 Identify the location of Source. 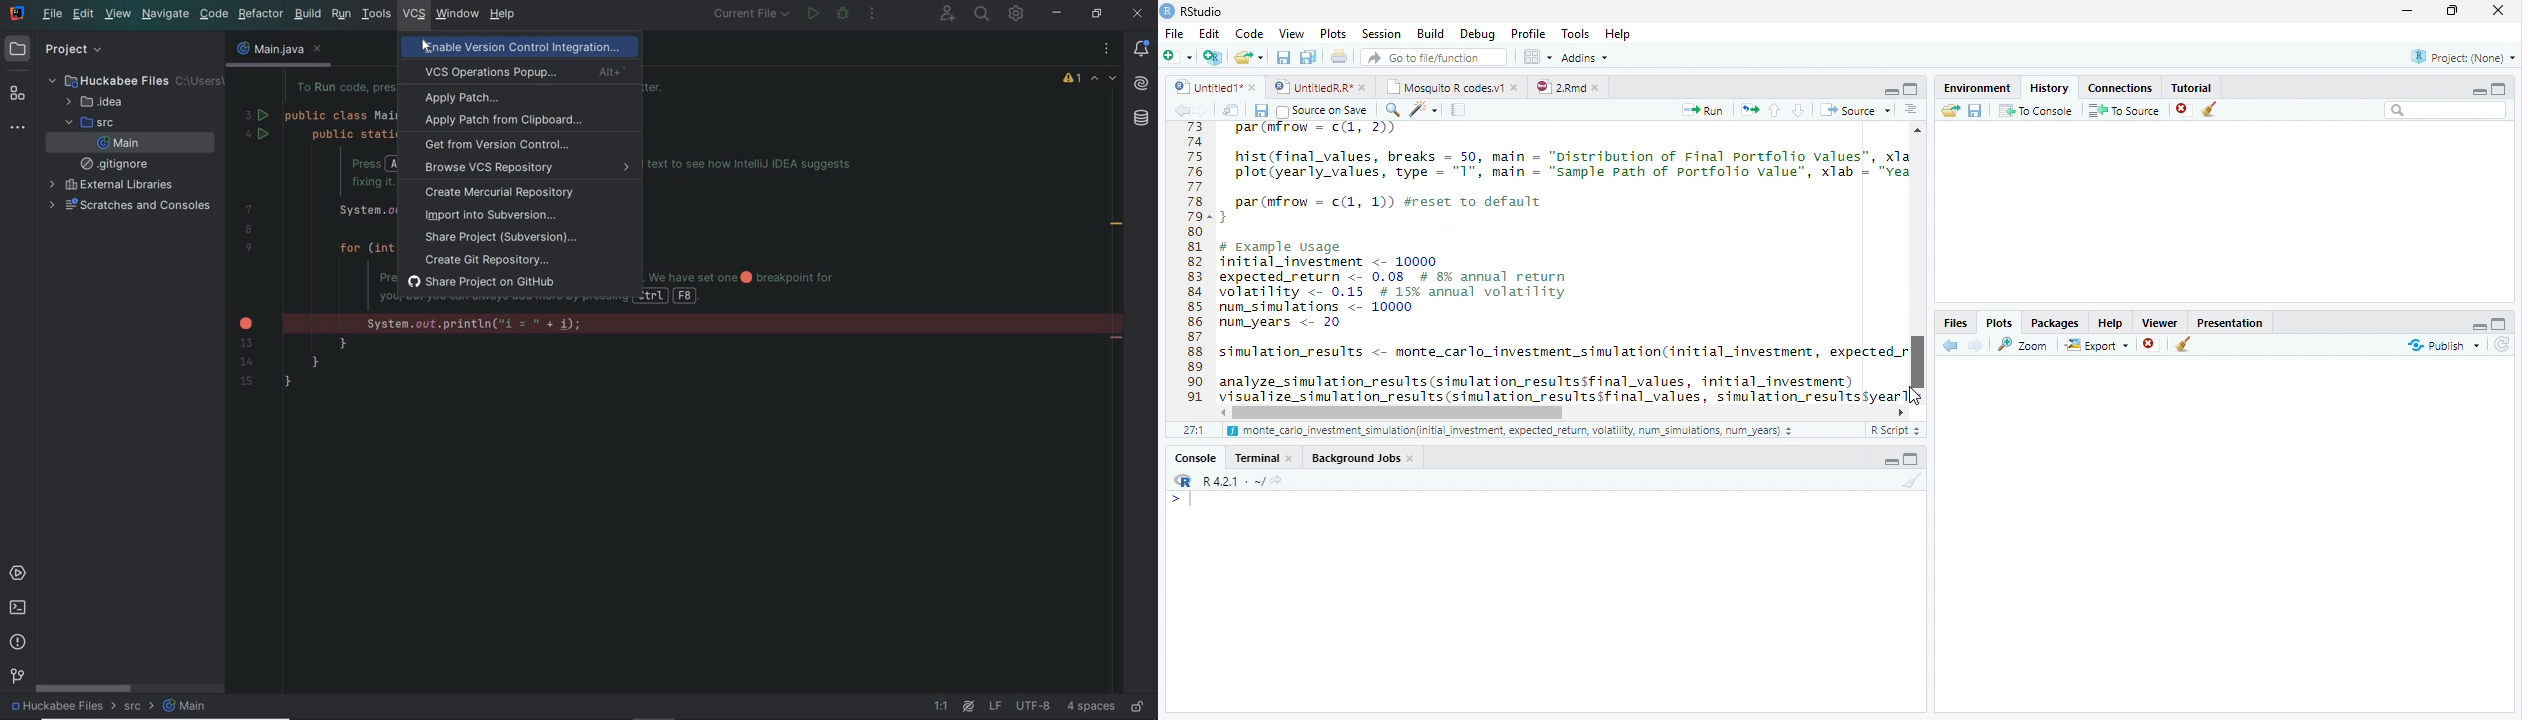
(1854, 109).